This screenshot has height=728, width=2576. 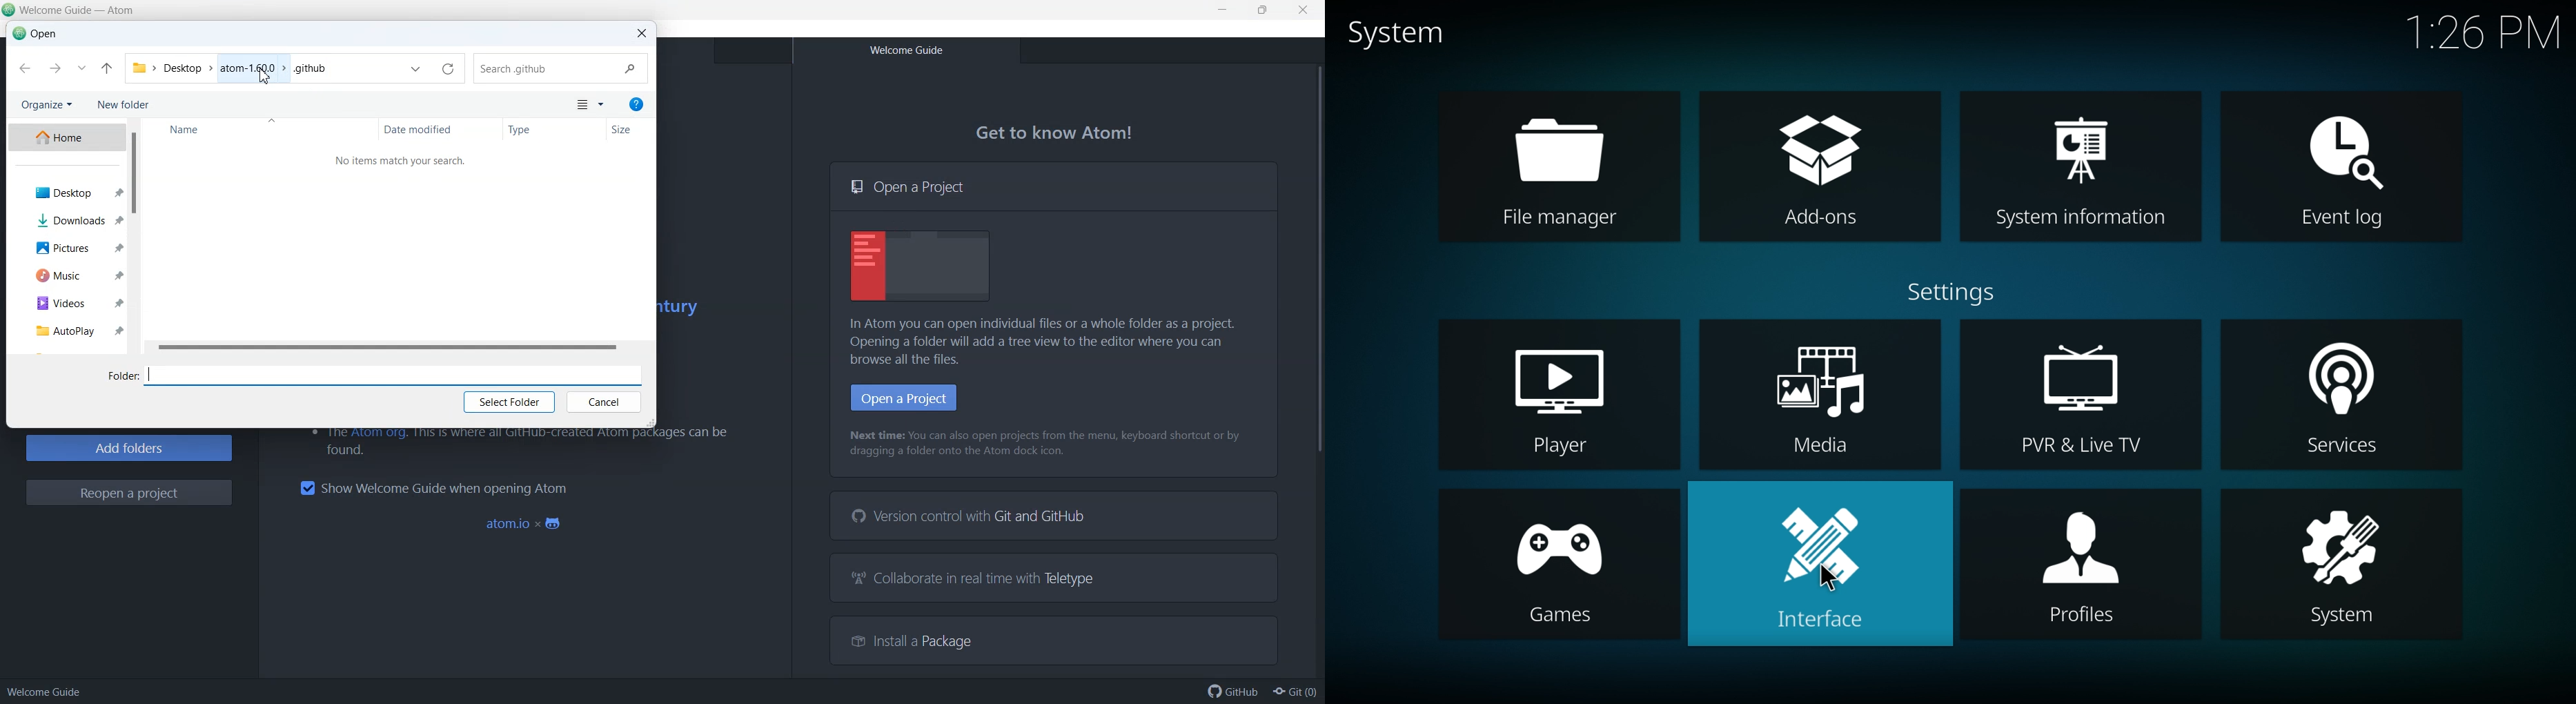 What do you see at coordinates (509, 403) in the screenshot?
I see `Select Folder` at bounding box center [509, 403].